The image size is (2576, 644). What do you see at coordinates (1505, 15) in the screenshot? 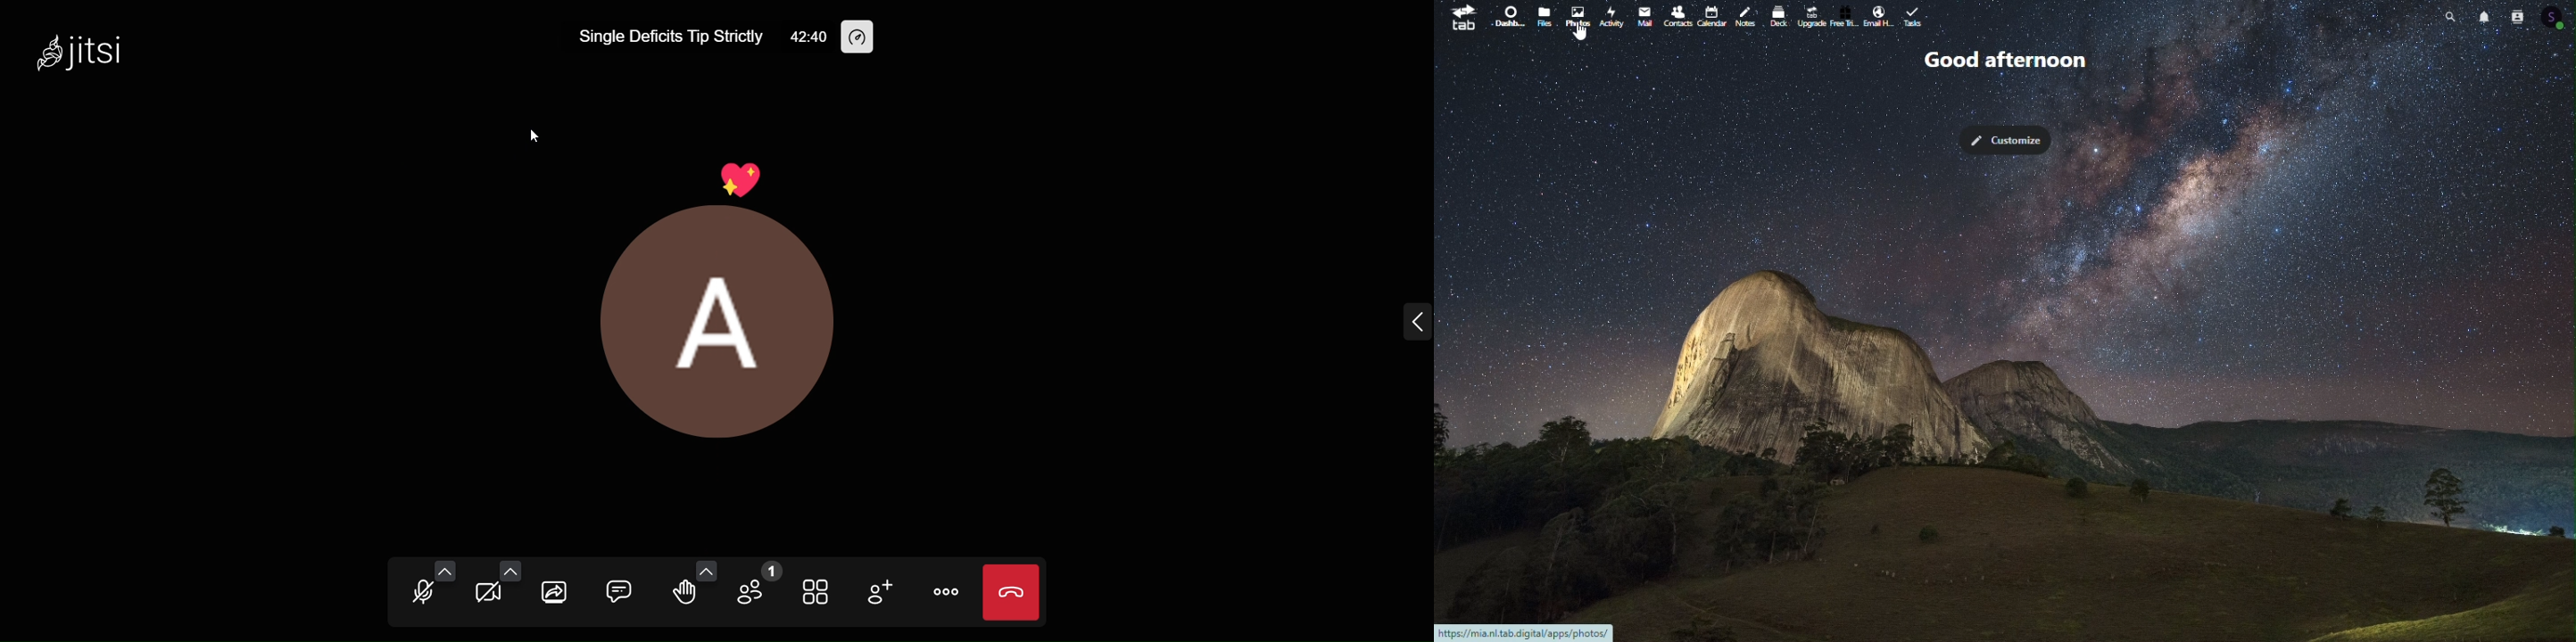
I see `Dashboard` at bounding box center [1505, 15].